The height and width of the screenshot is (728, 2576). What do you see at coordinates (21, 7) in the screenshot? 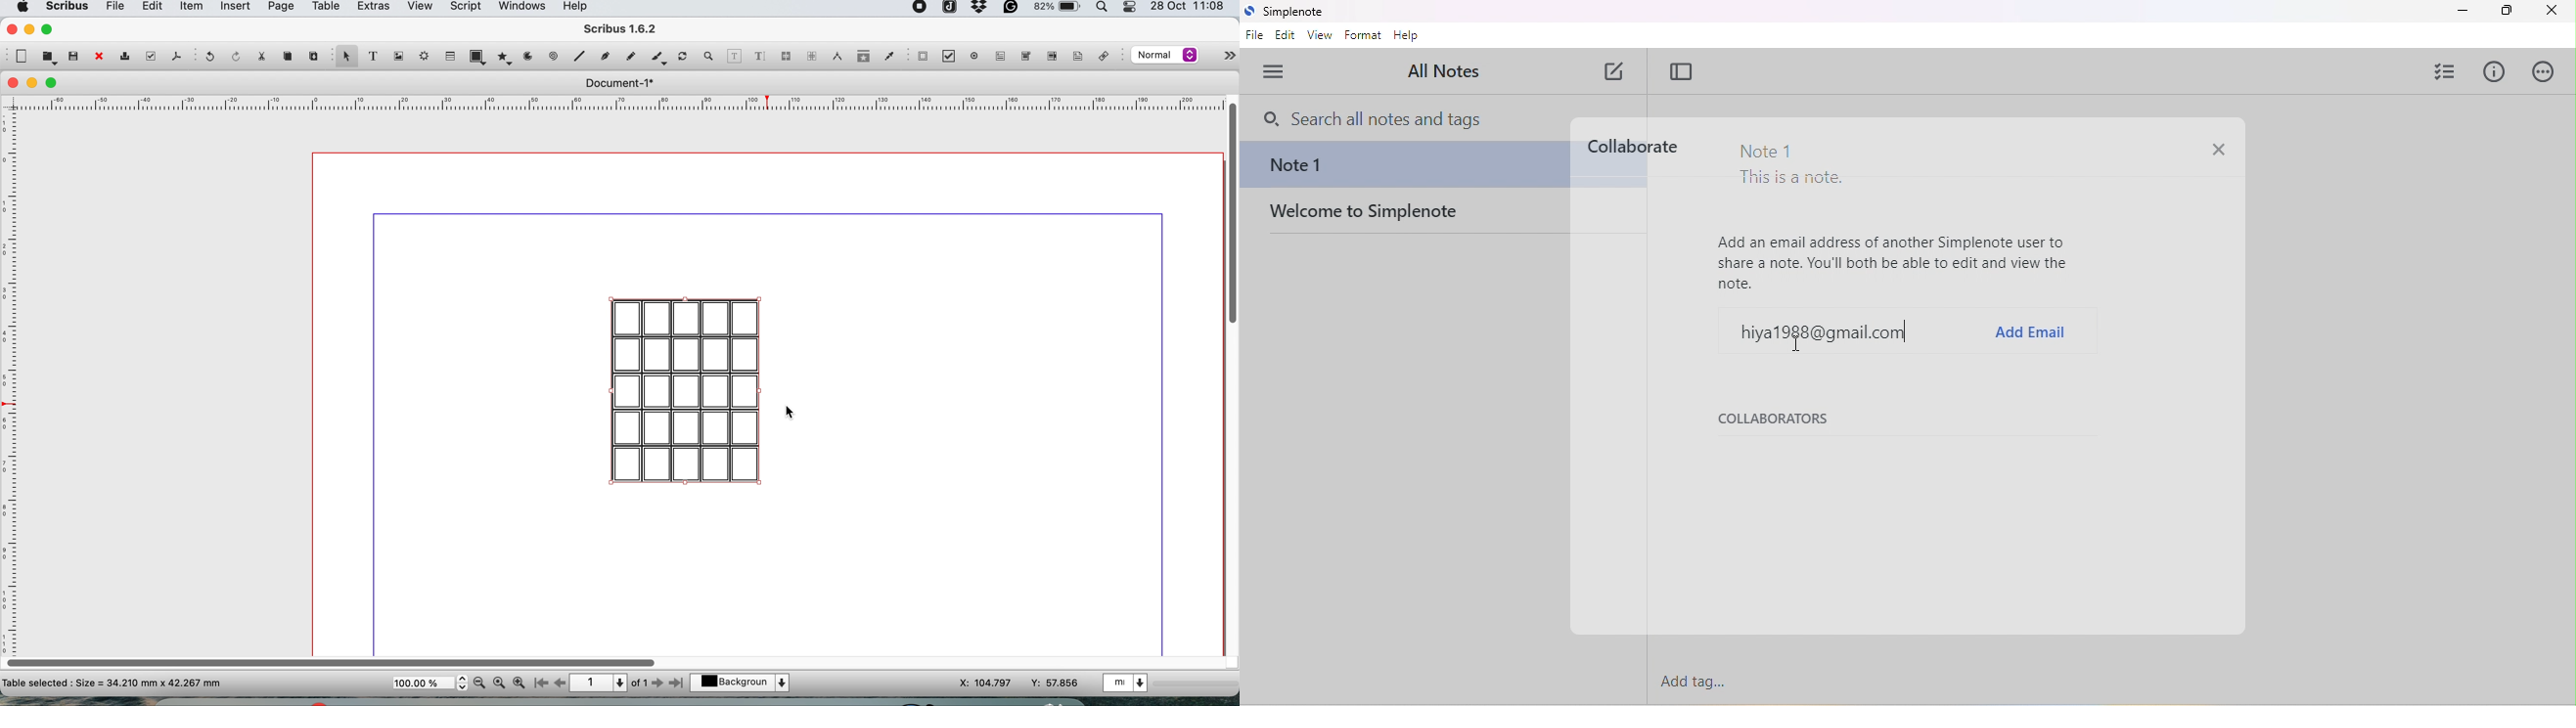
I see `system logo` at bounding box center [21, 7].